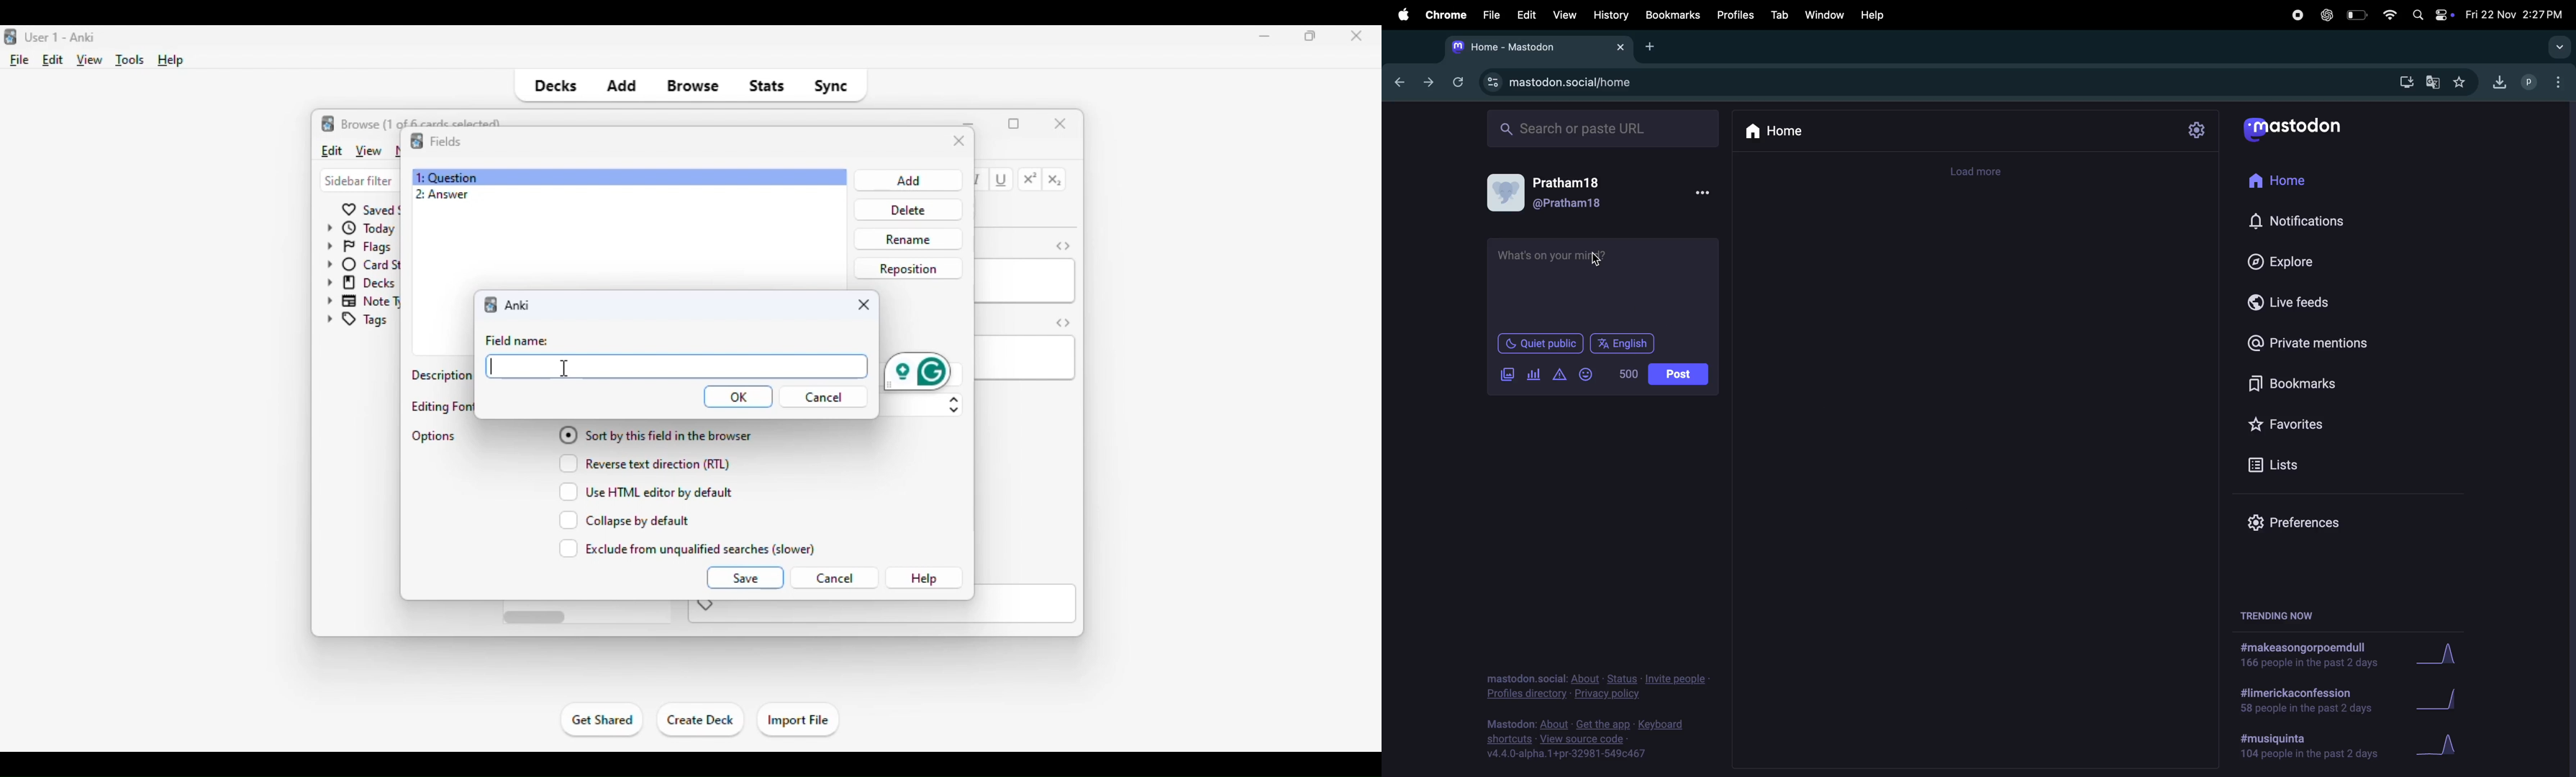 This screenshot has width=2576, height=784. Describe the element at coordinates (738, 397) in the screenshot. I see `OK` at that location.